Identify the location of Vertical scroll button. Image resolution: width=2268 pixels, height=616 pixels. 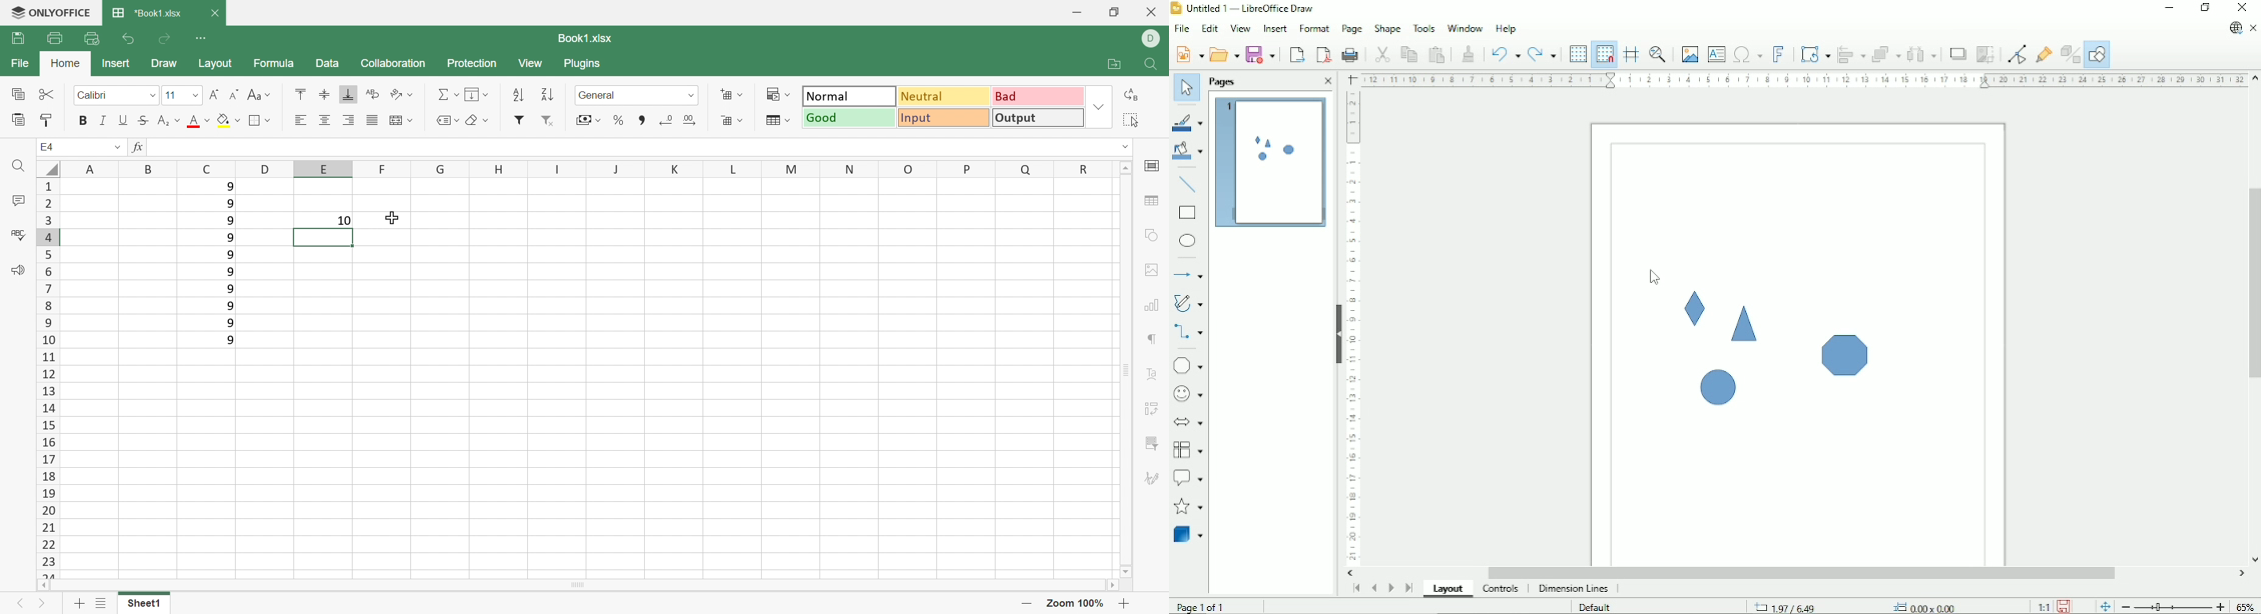
(2254, 79).